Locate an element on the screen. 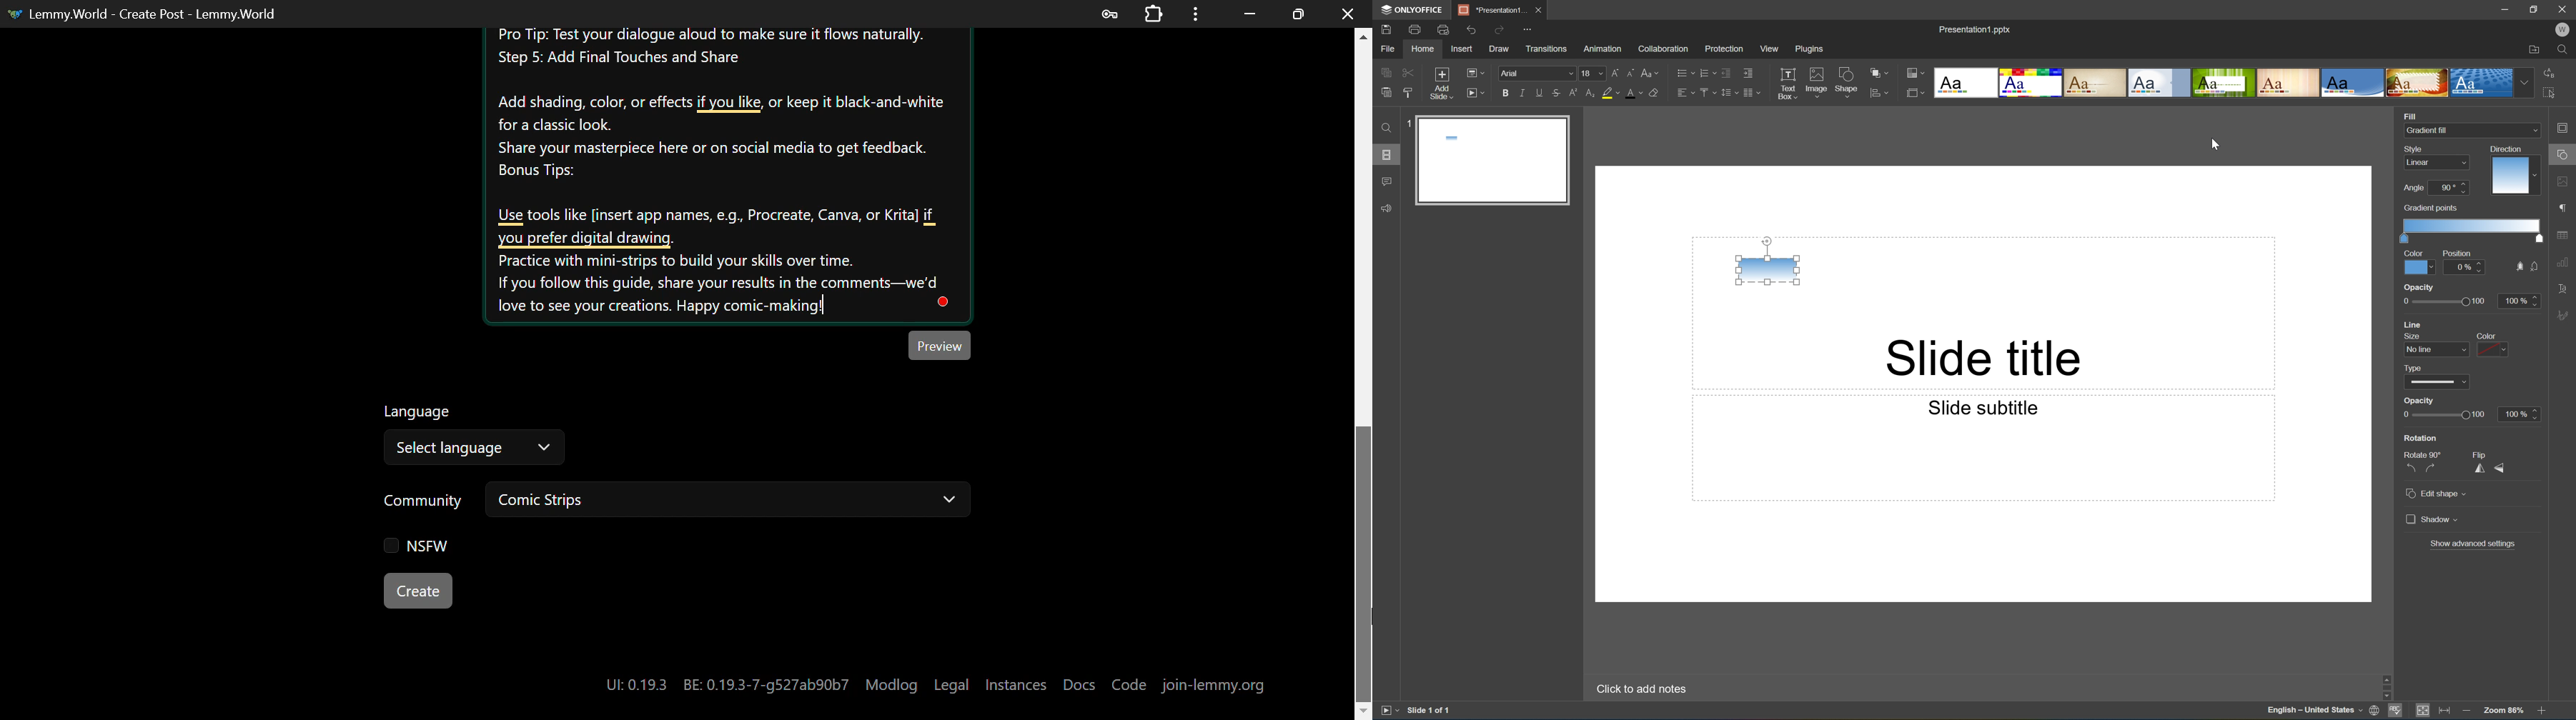  Comments is located at coordinates (1386, 182).